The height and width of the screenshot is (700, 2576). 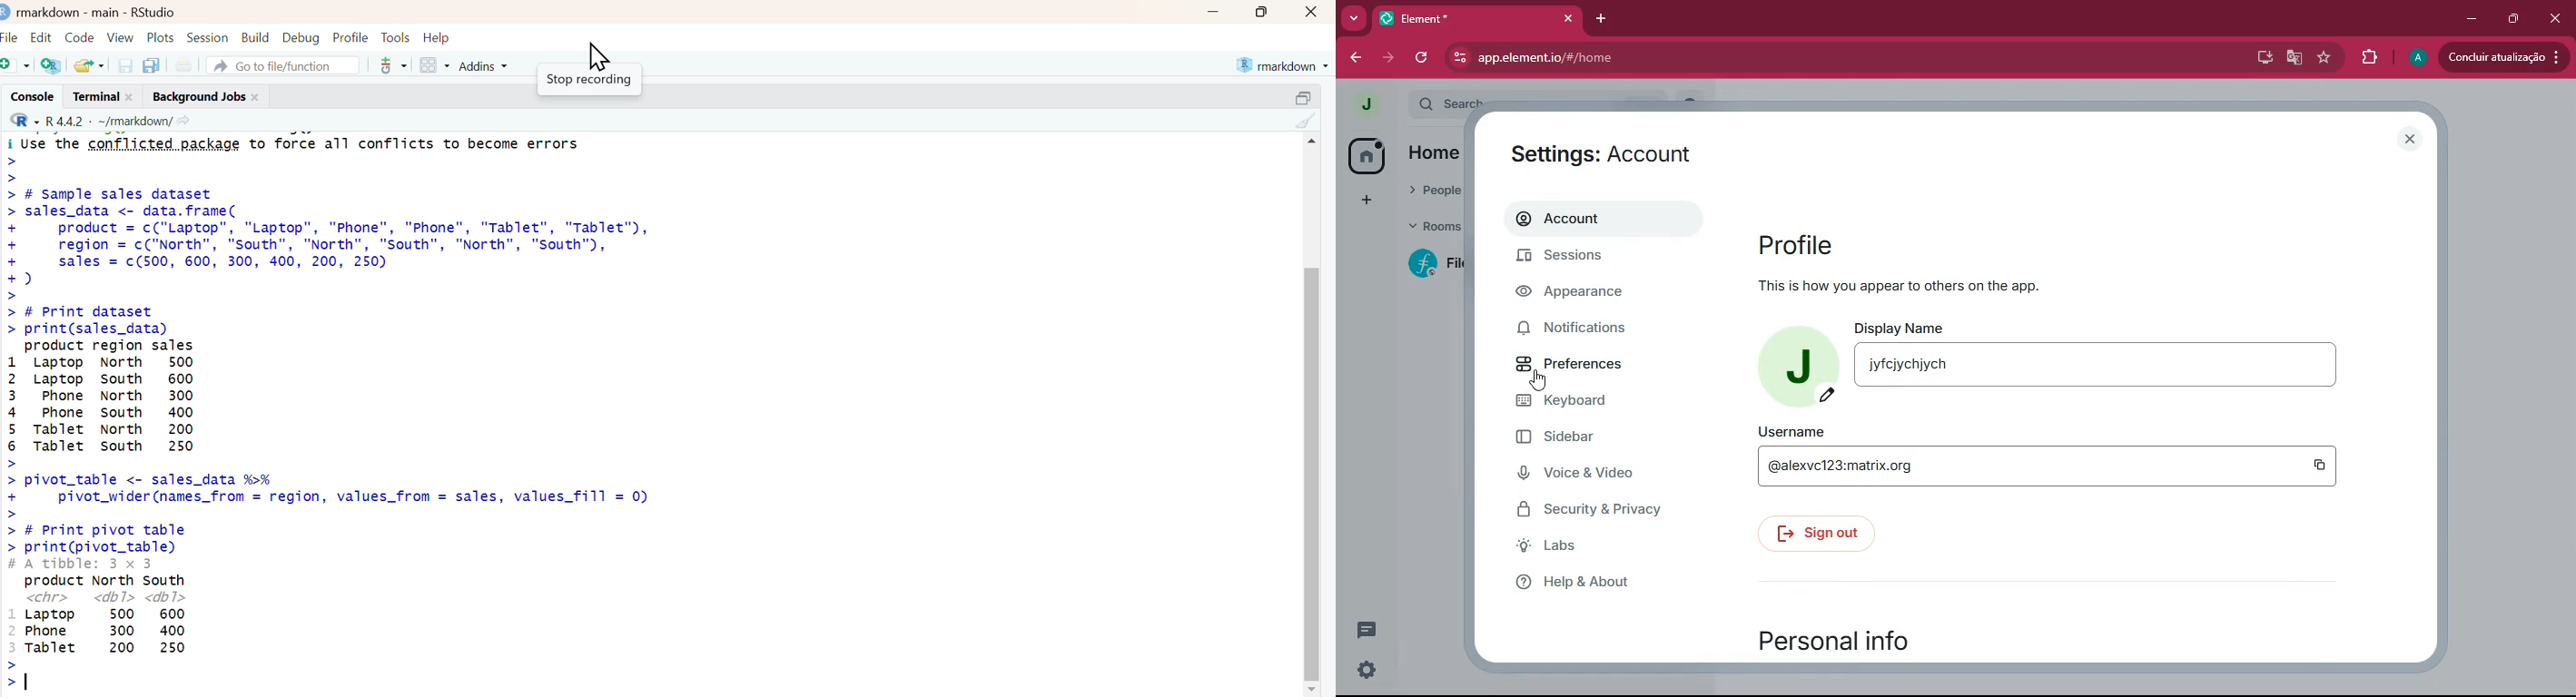 I want to click on Edit, so click(x=42, y=34).